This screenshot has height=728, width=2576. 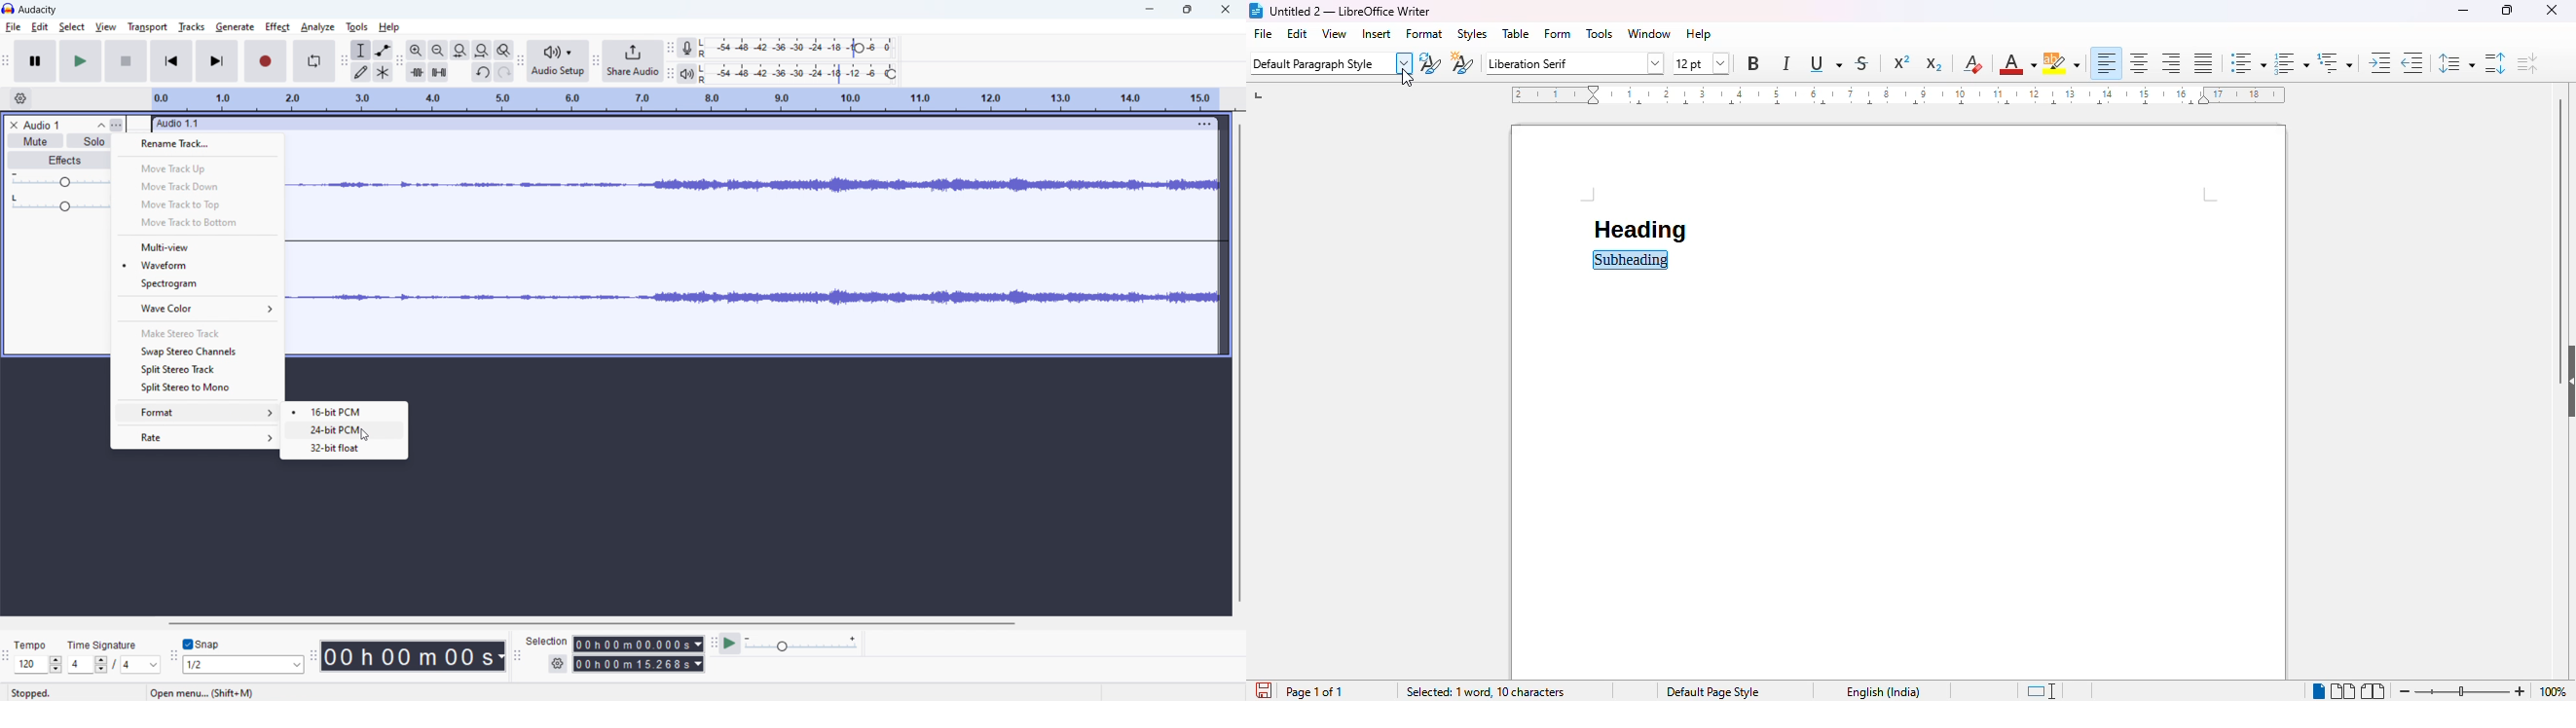 What do you see at coordinates (2454, 63) in the screenshot?
I see `set line spacing` at bounding box center [2454, 63].